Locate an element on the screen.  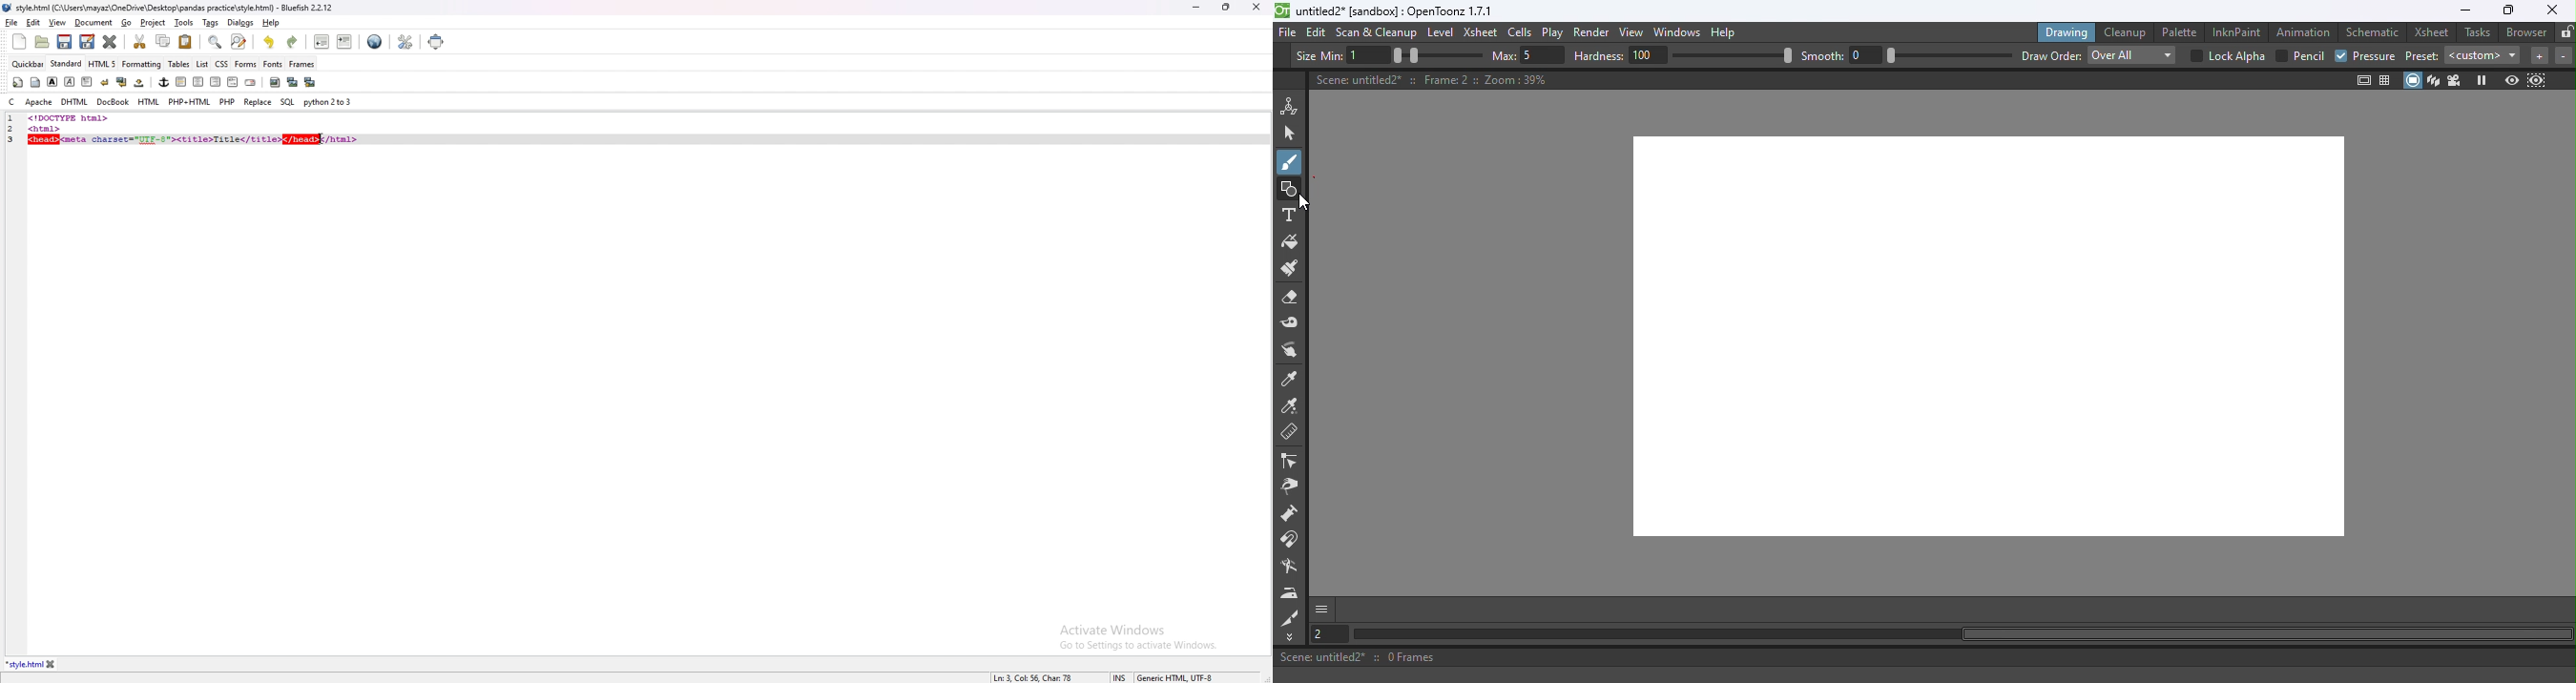
line number is located at coordinates (15, 128).